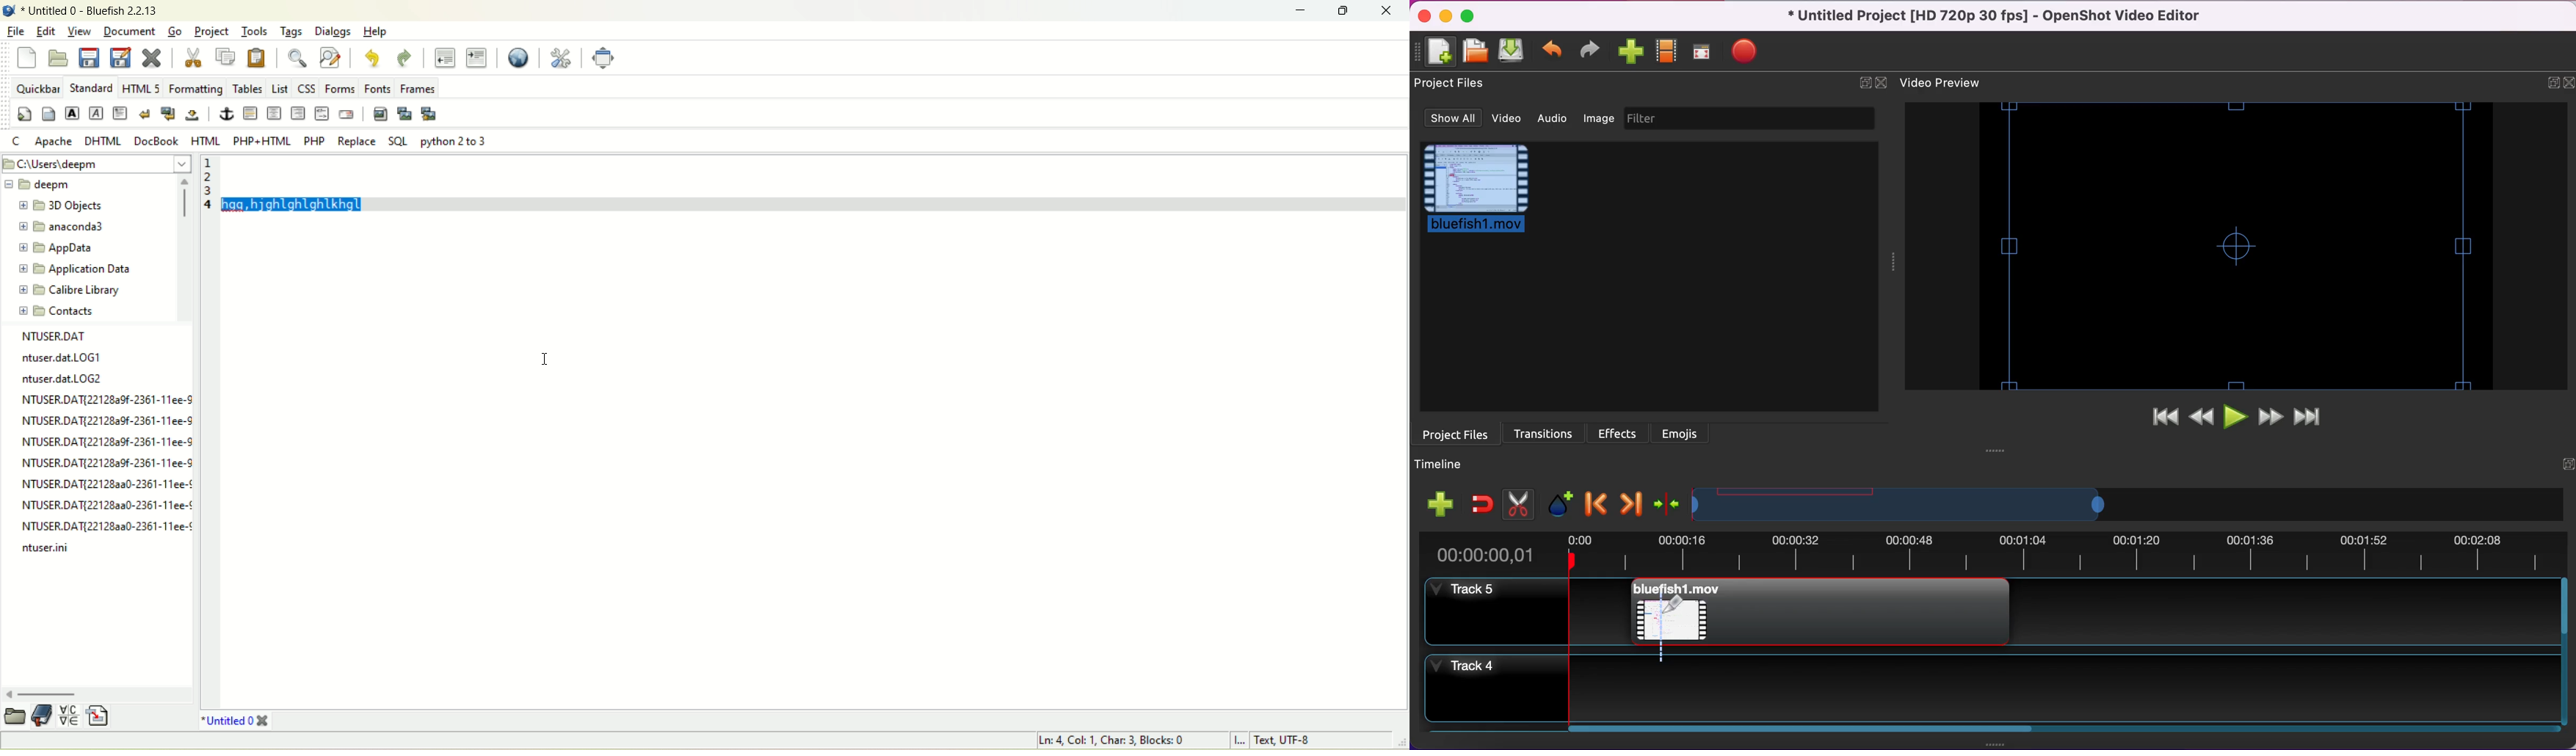  What do you see at coordinates (405, 59) in the screenshot?
I see `redo` at bounding box center [405, 59].